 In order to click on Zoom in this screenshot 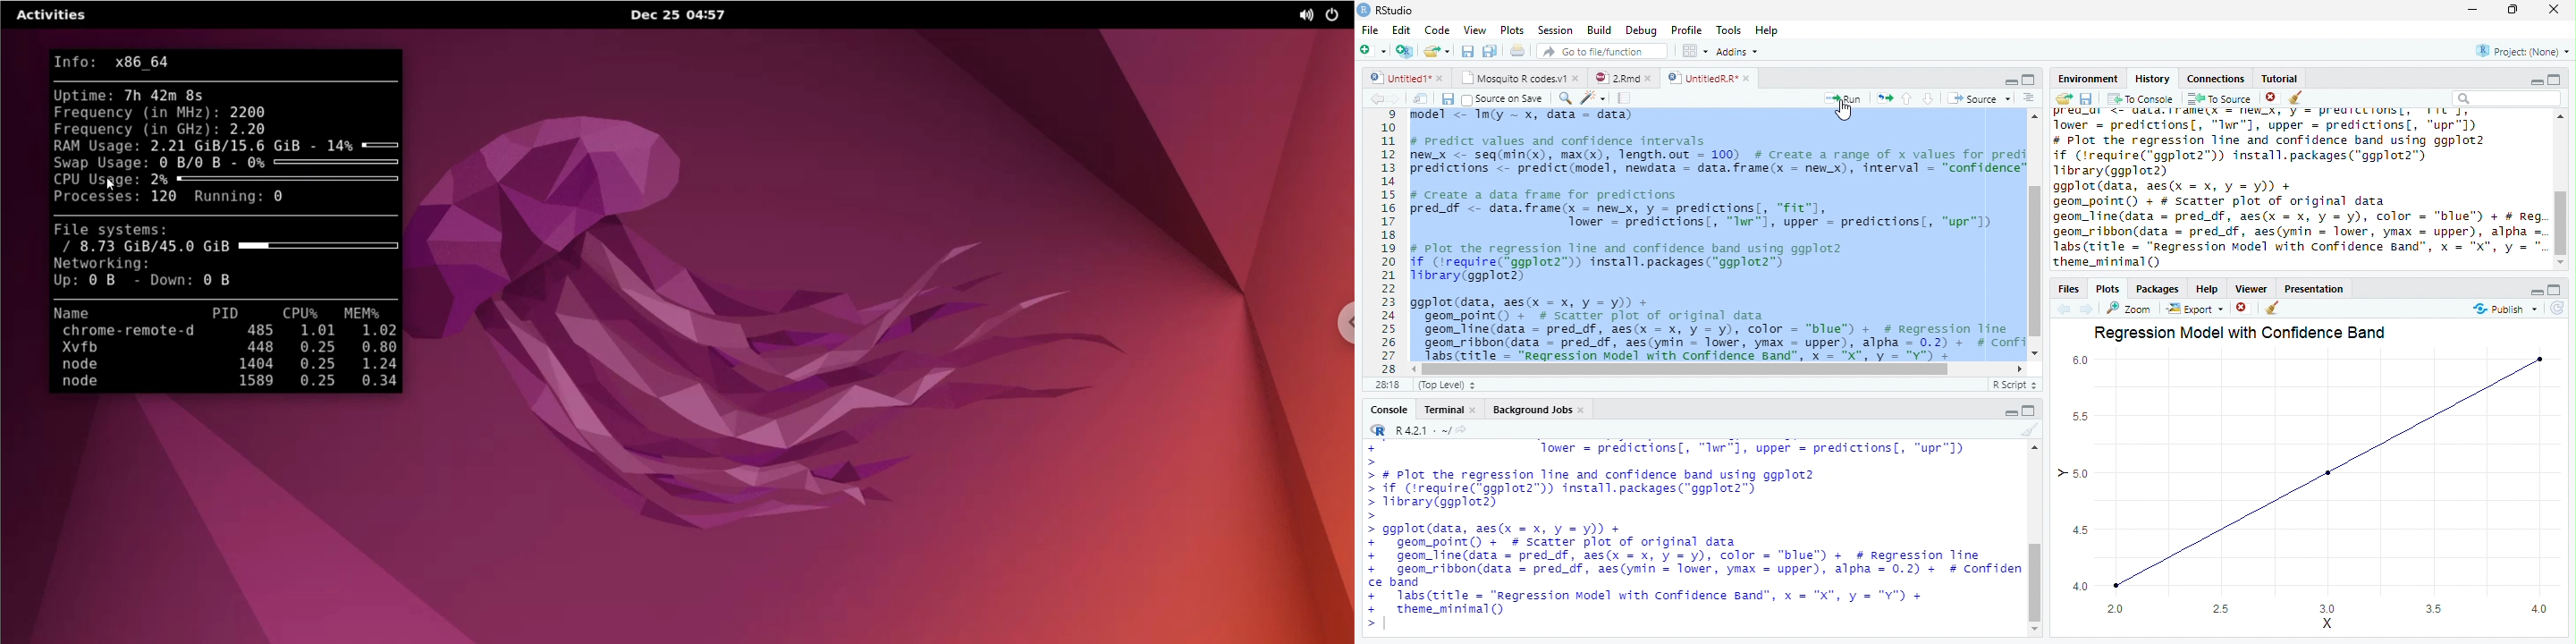, I will do `click(2128, 309)`.